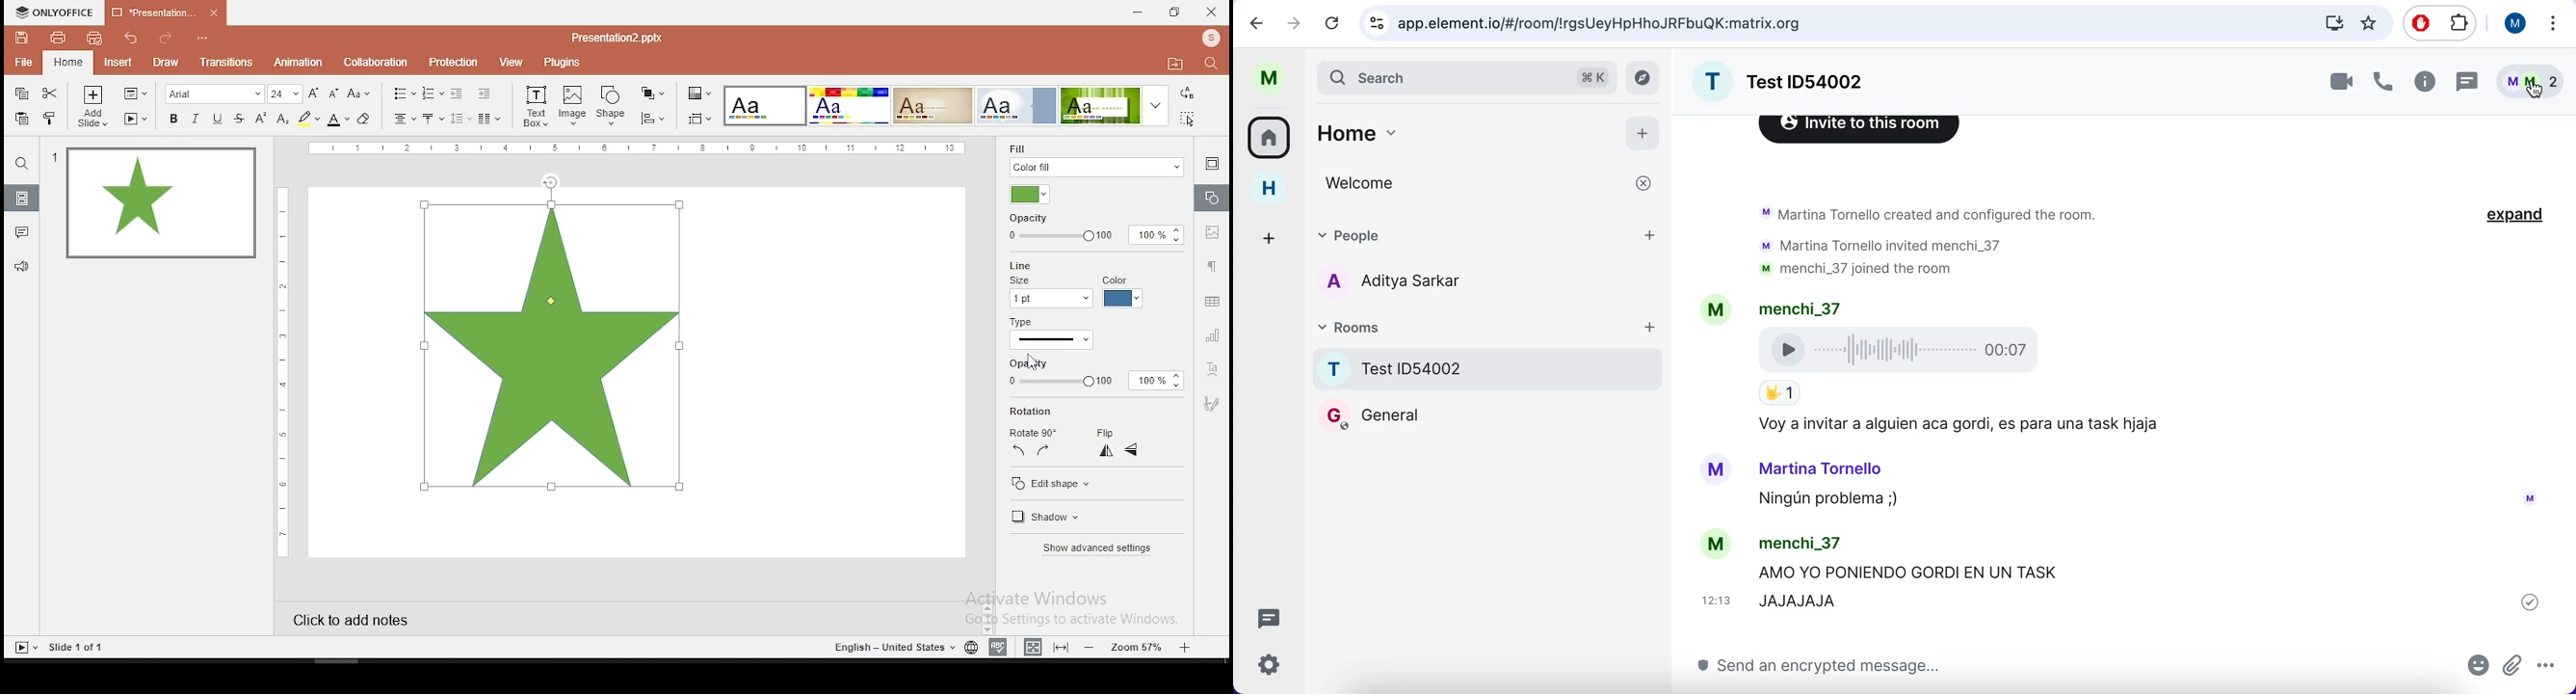 The image size is (2576, 700). Describe the element at coordinates (485, 93) in the screenshot. I see `increase indent` at that location.